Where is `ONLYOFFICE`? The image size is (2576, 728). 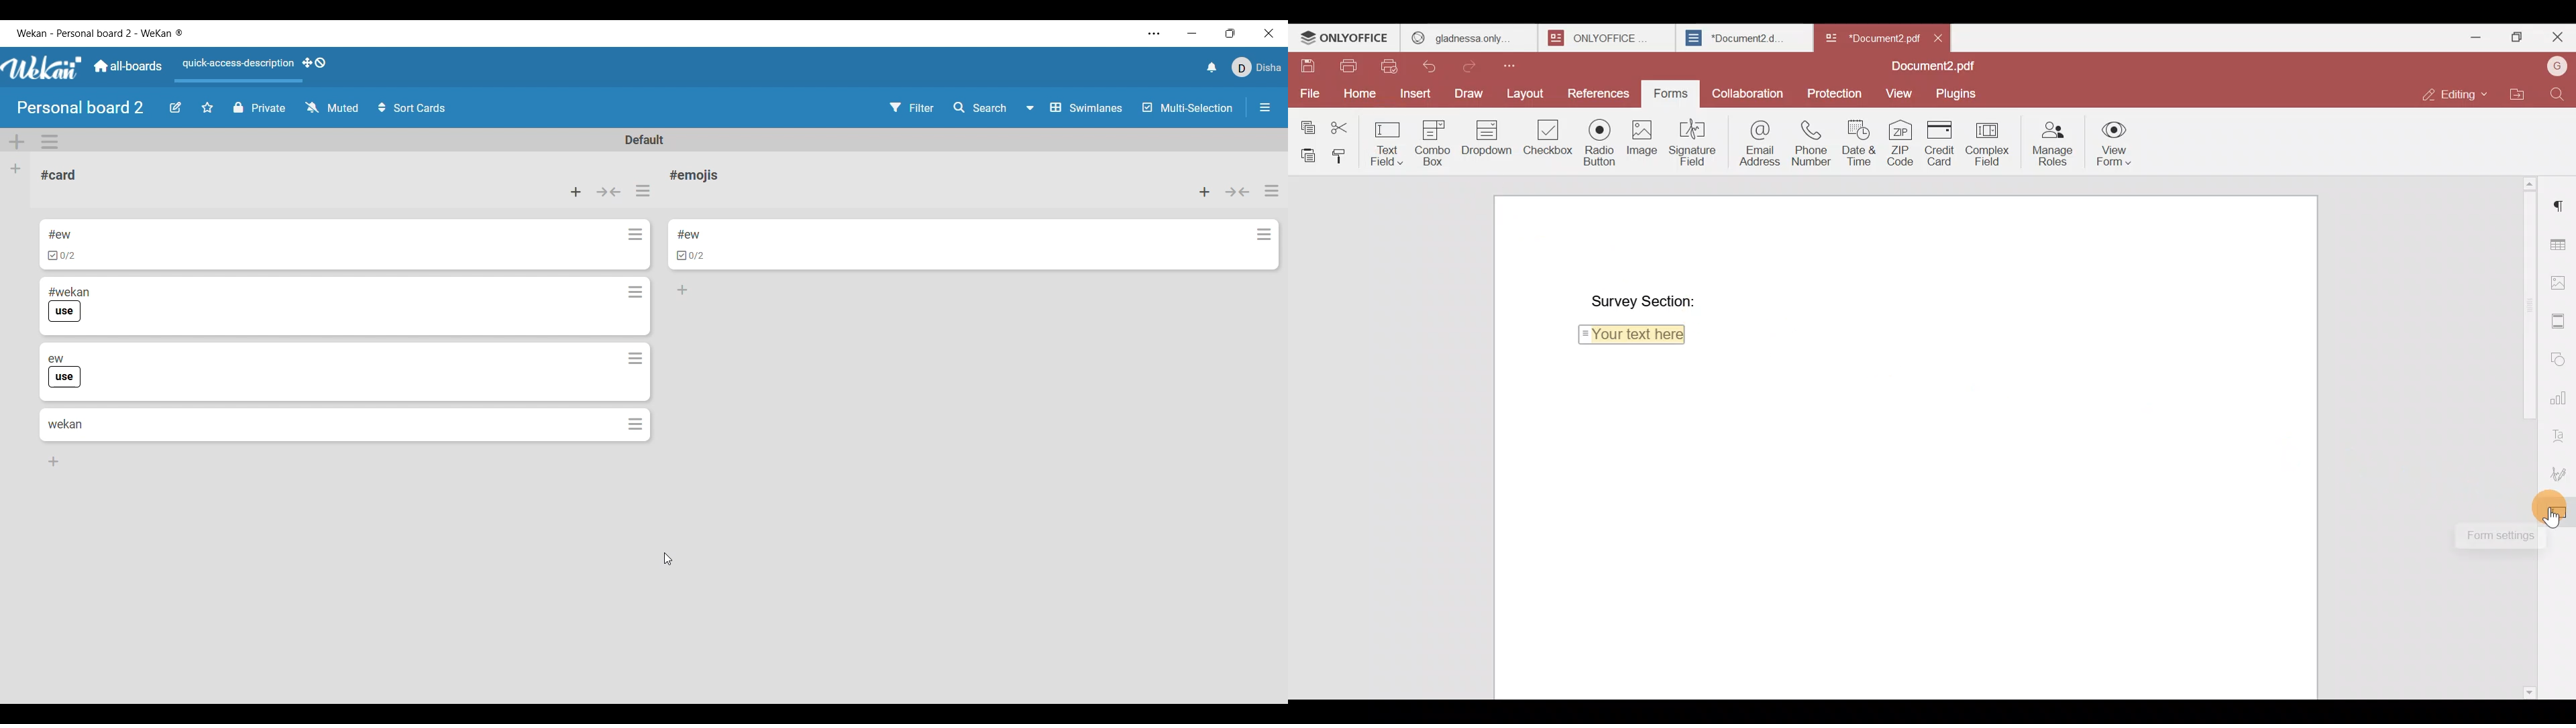
ONLYOFFICE is located at coordinates (1603, 38).